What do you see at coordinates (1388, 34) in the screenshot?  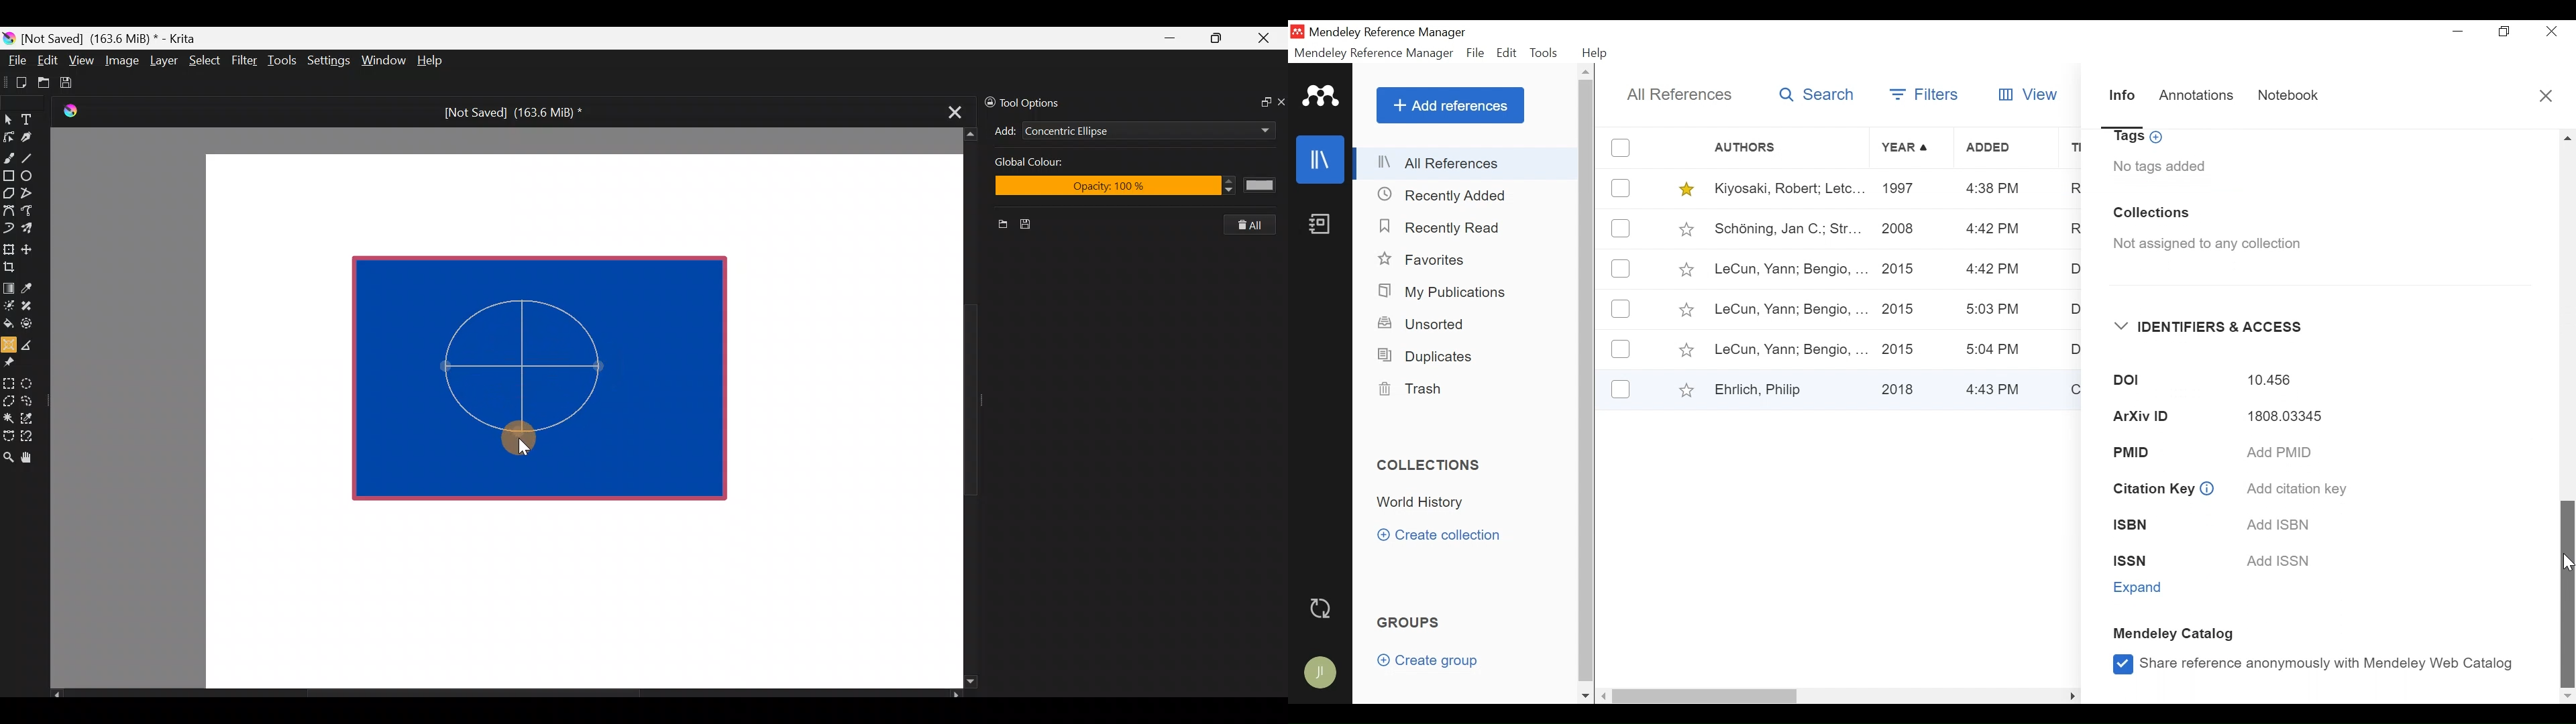 I see `Mendeley Reference Manager` at bounding box center [1388, 34].